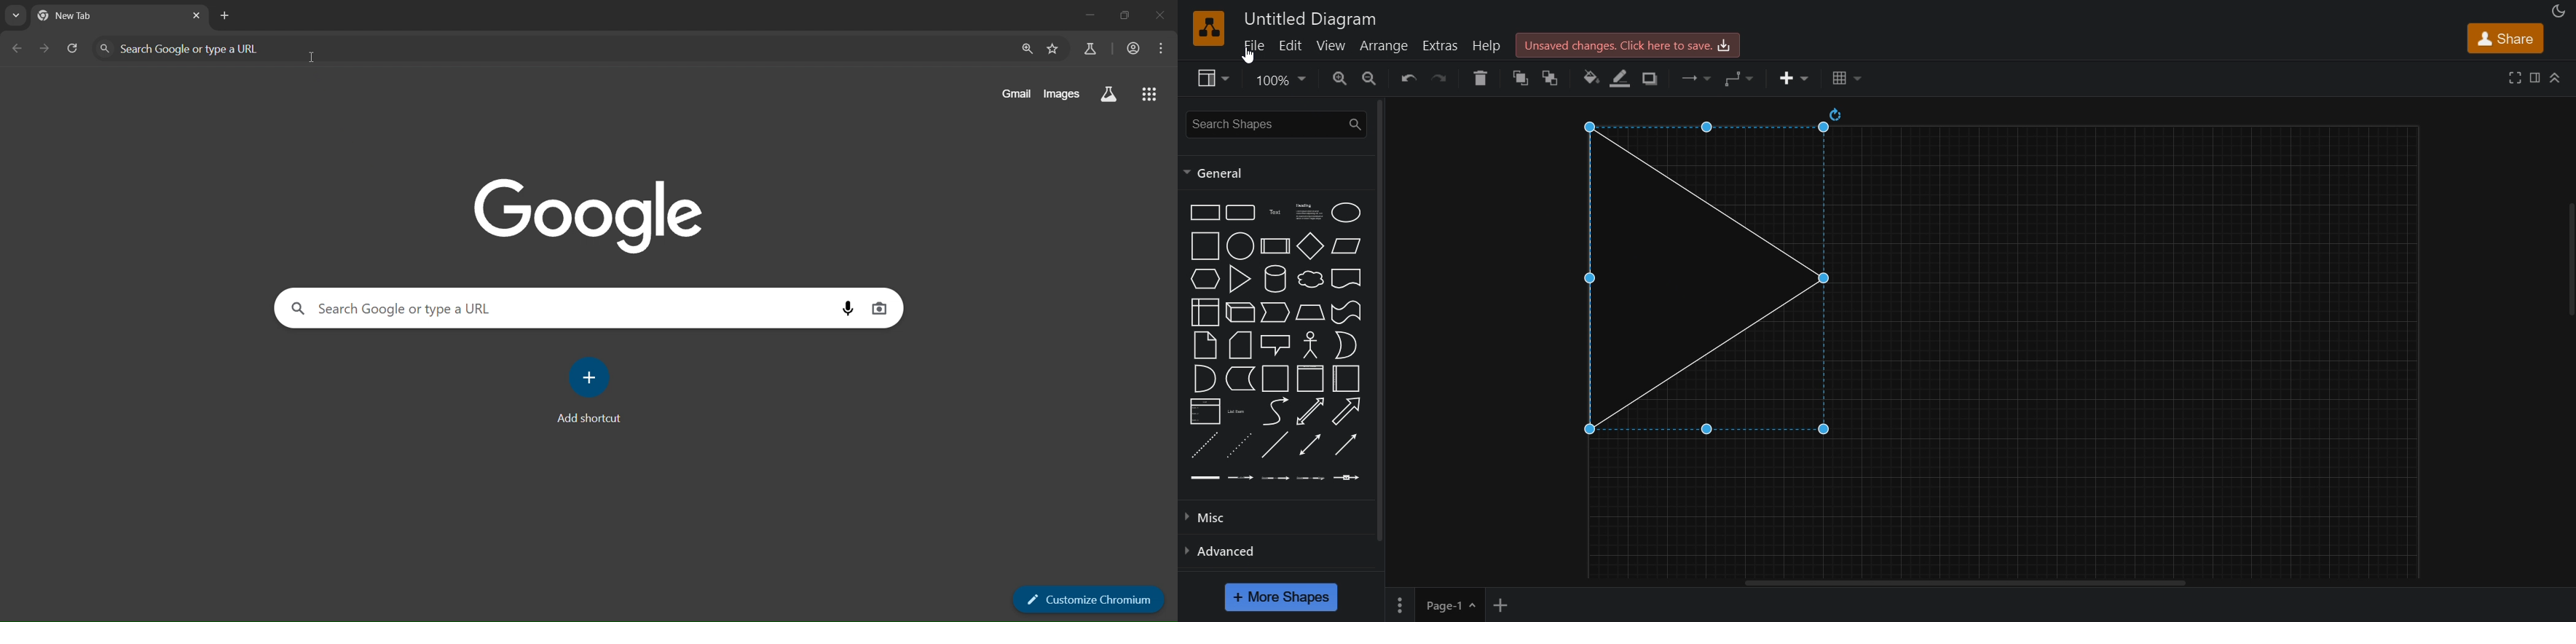 Image resolution: width=2576 pixels, height=644 pixels. What do you see at coordinates (15, 17) in the screenshot?
I see `search tabs` at bounding box center [15, 17].